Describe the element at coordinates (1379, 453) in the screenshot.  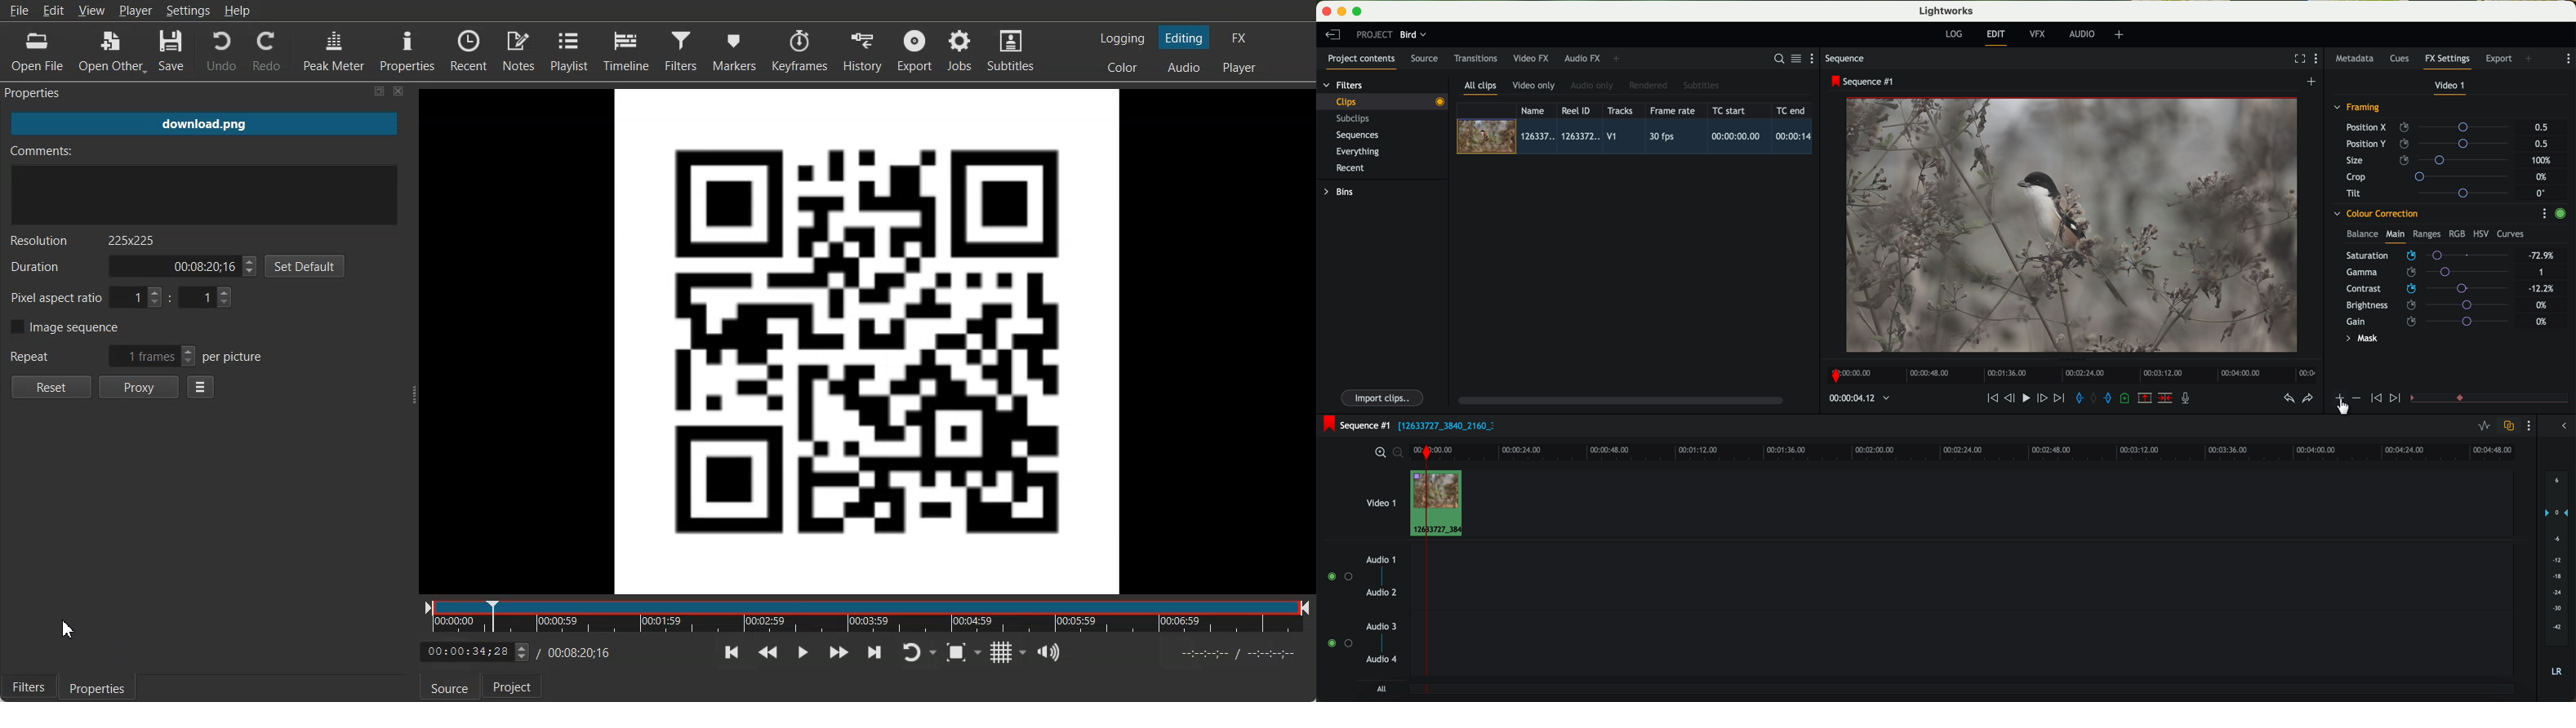
I see `zoom in` at that location.